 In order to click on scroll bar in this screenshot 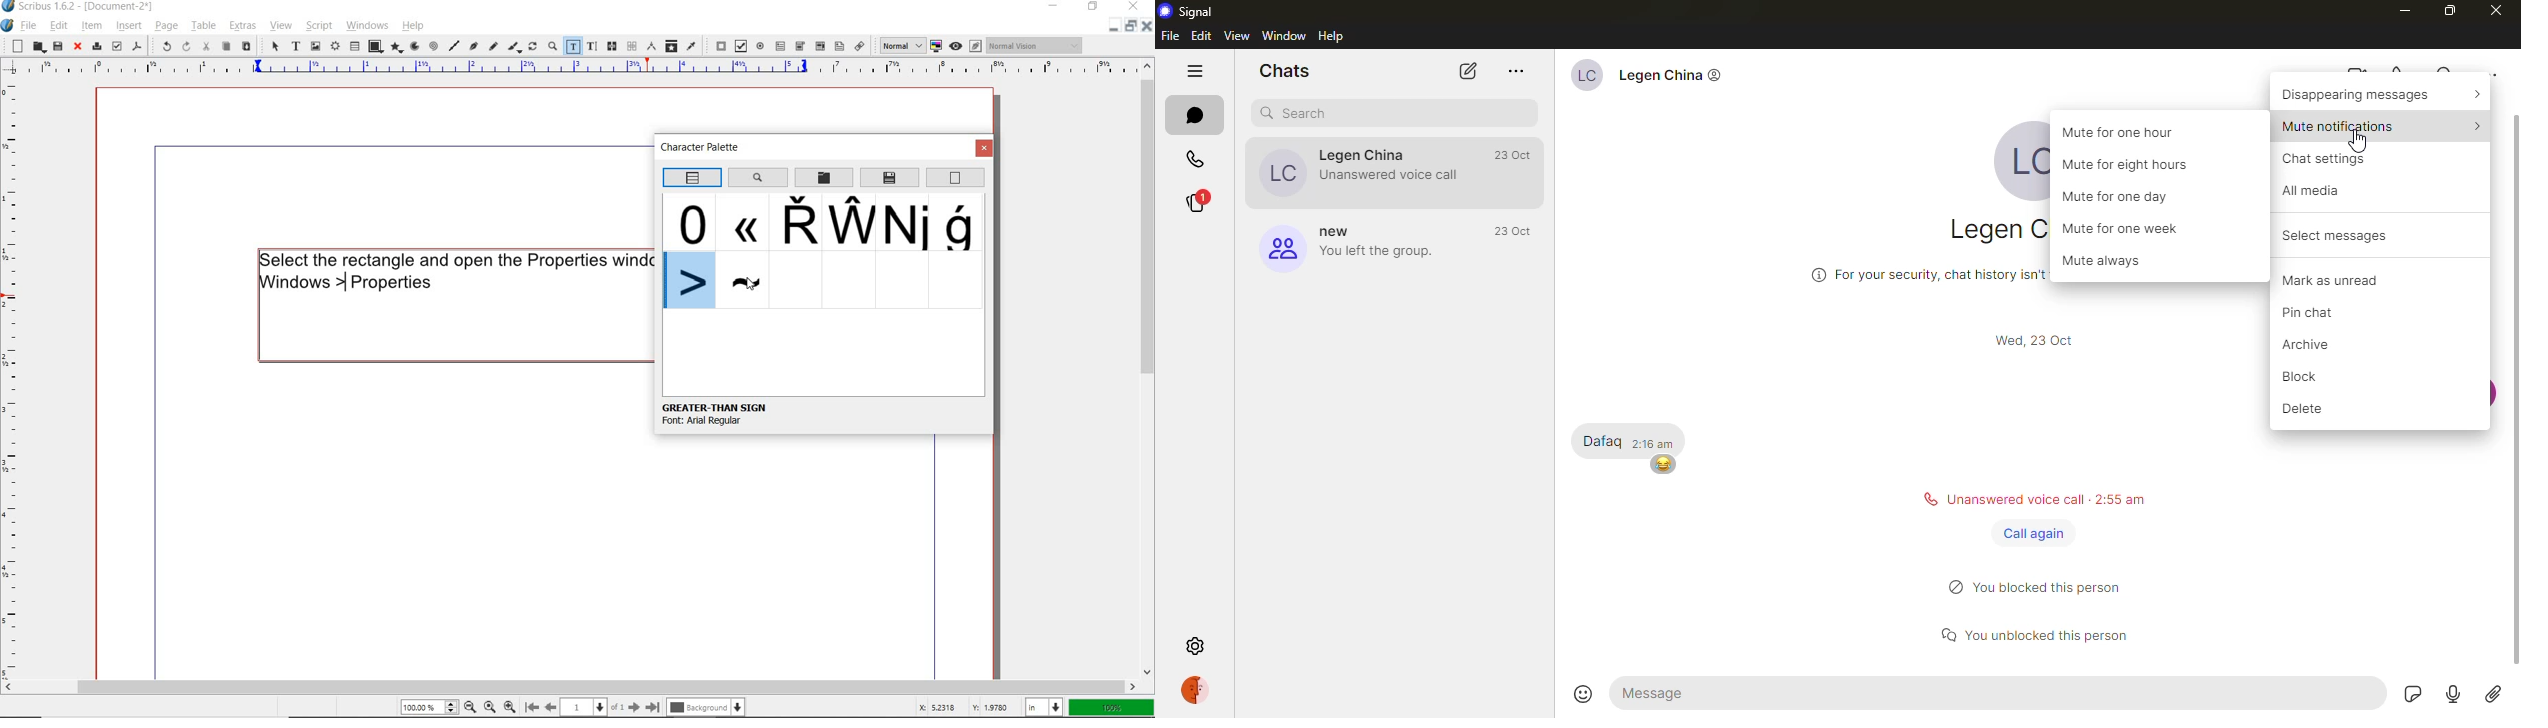, I will do `click(2515, 387)`.